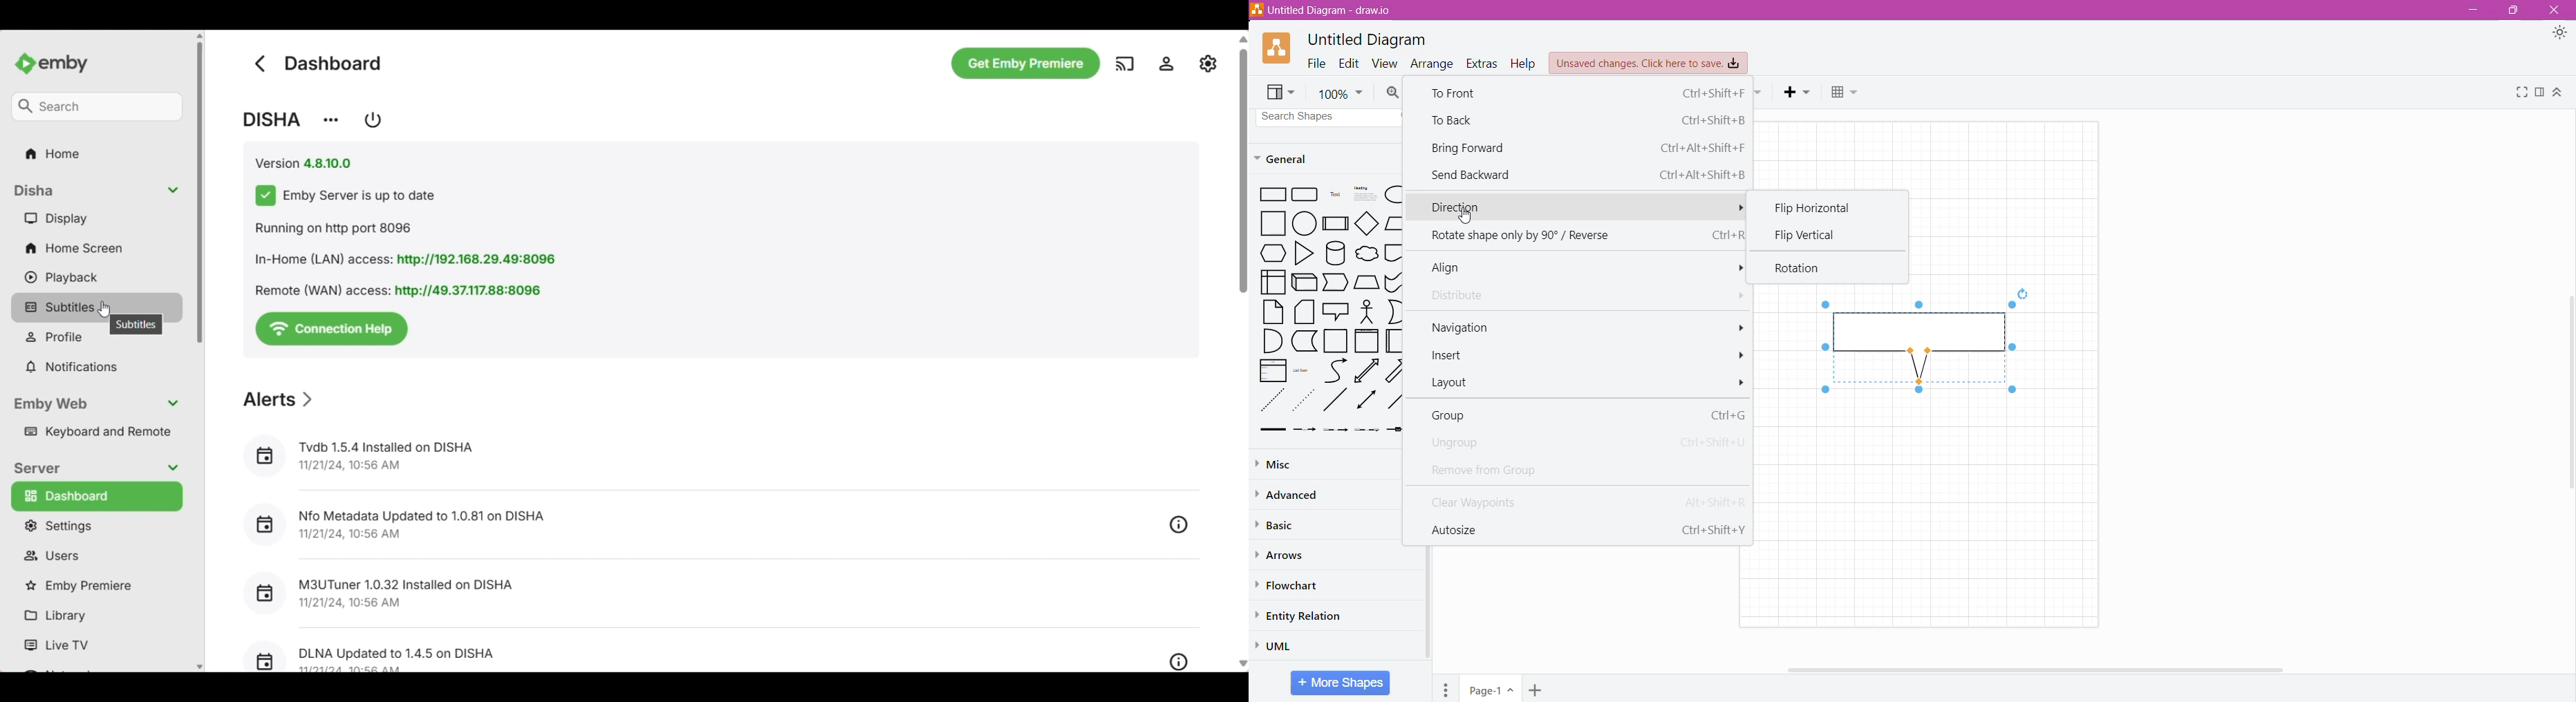 The image size is (2576, 728). I want to click on Unsaved Changes. Click here to save, so click(1649, 64).